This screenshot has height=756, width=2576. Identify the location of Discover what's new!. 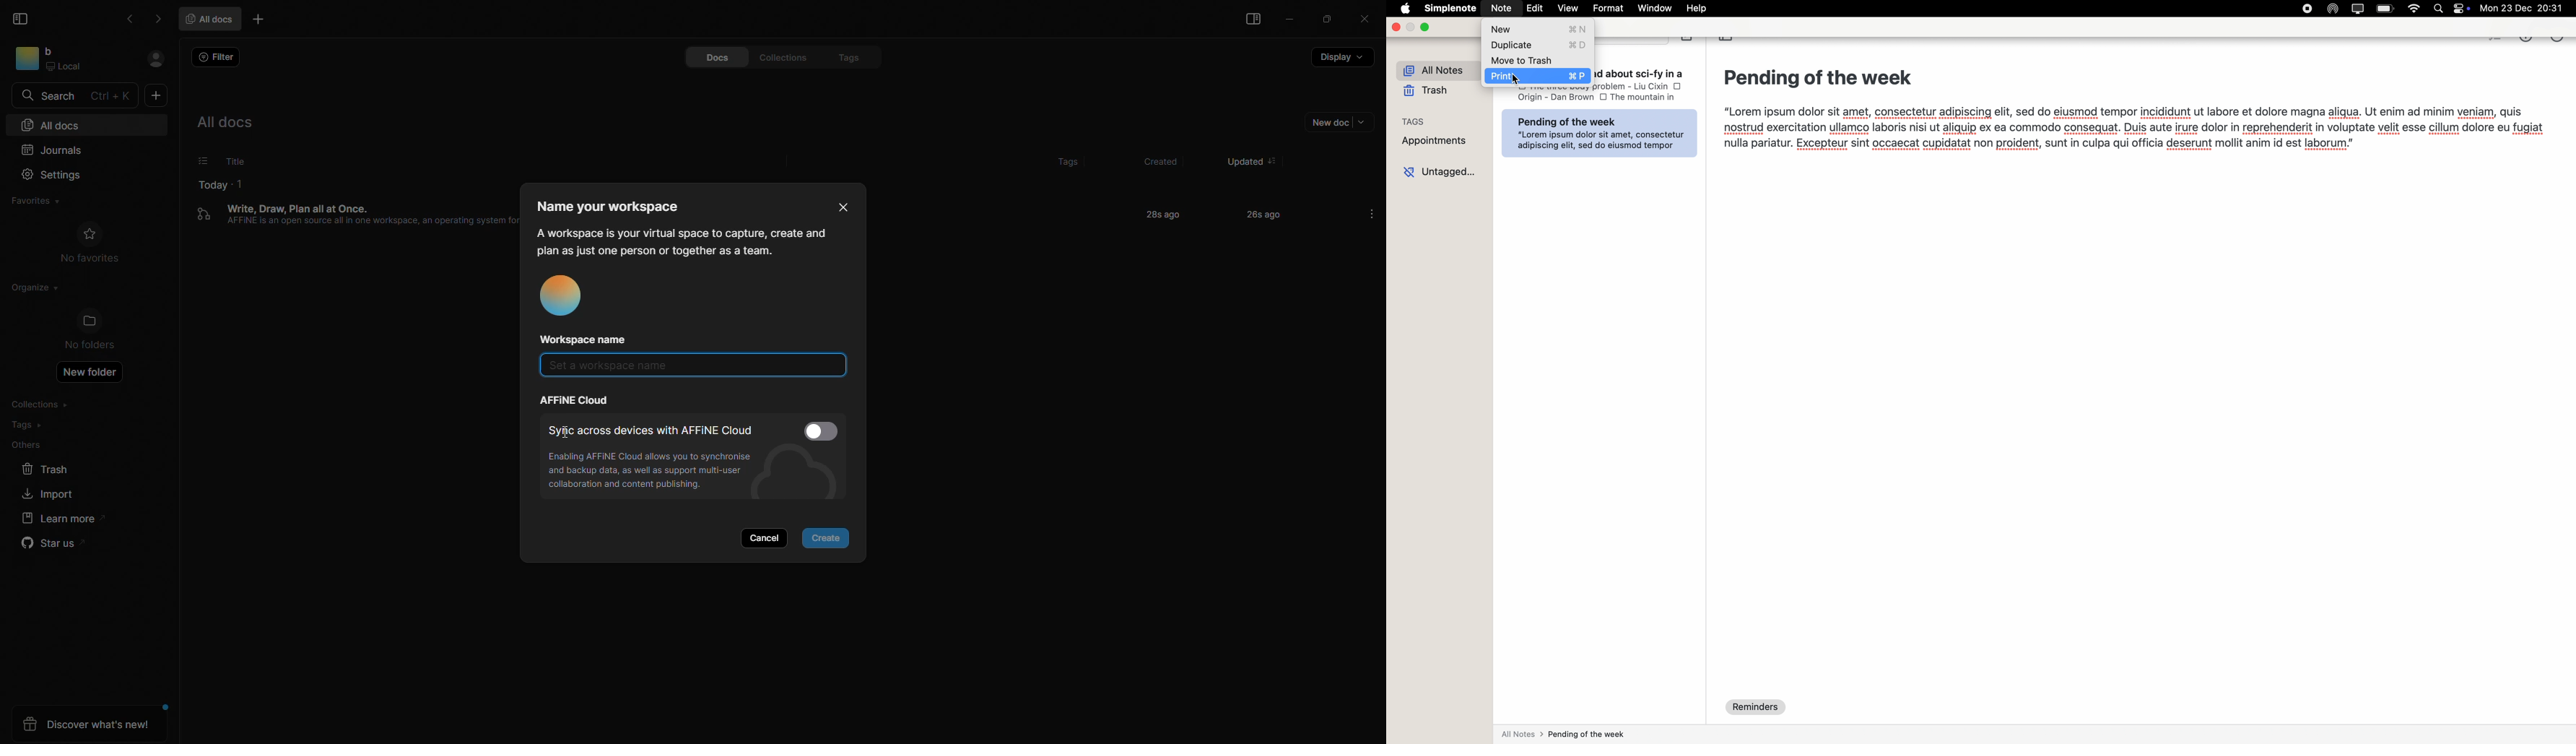
(89, 724).